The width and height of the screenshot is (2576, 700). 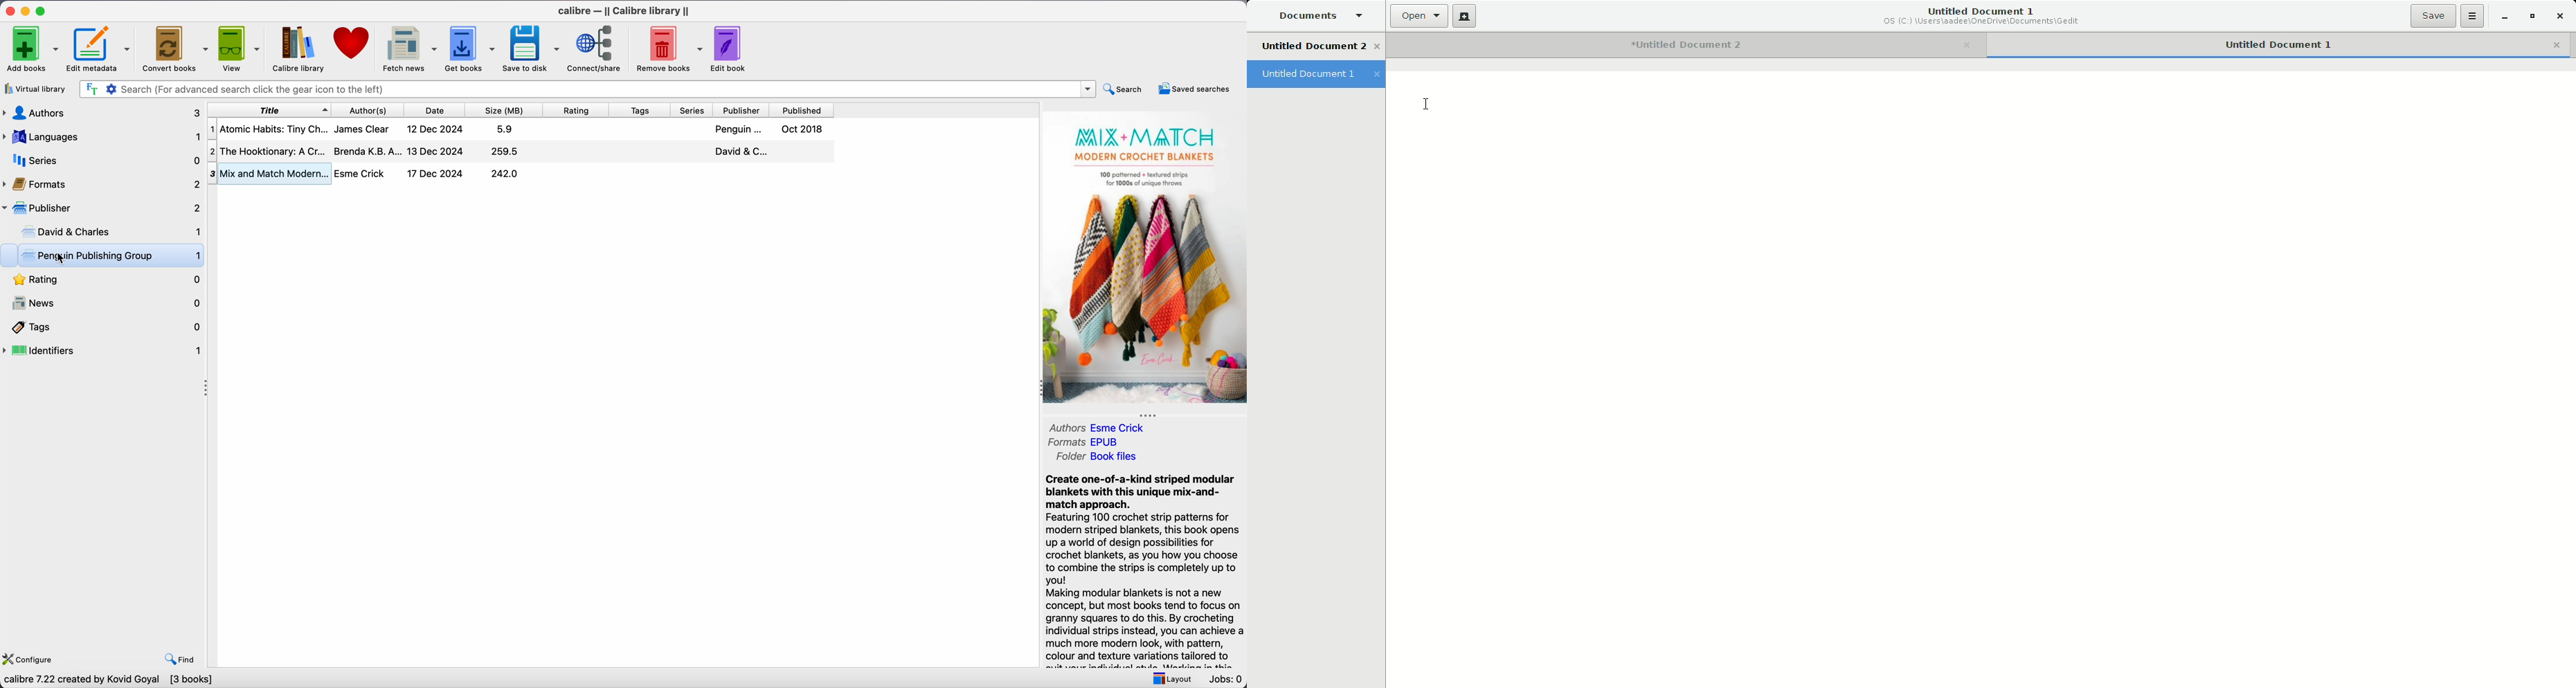 What do you see at coordinates (1125, 88) in the screenshot?
I see `search` at bounding box center [1125, 88].